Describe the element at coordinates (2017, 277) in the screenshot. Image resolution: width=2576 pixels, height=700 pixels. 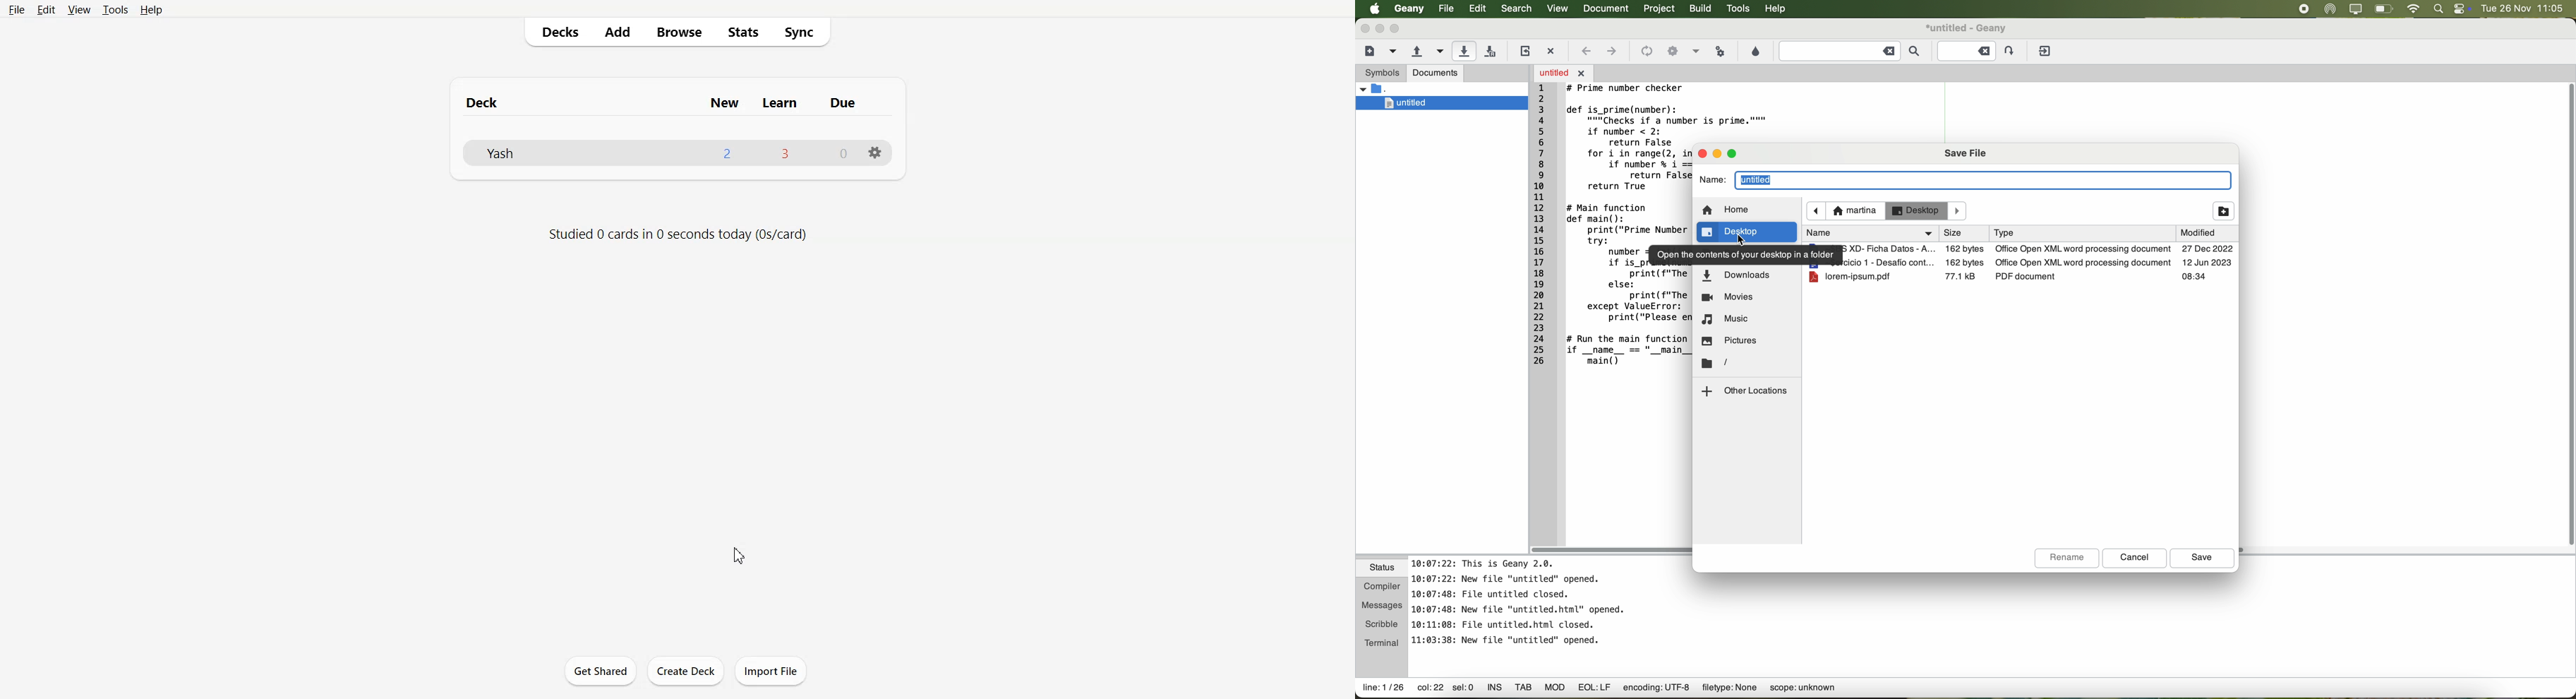
I see `file` at that location.